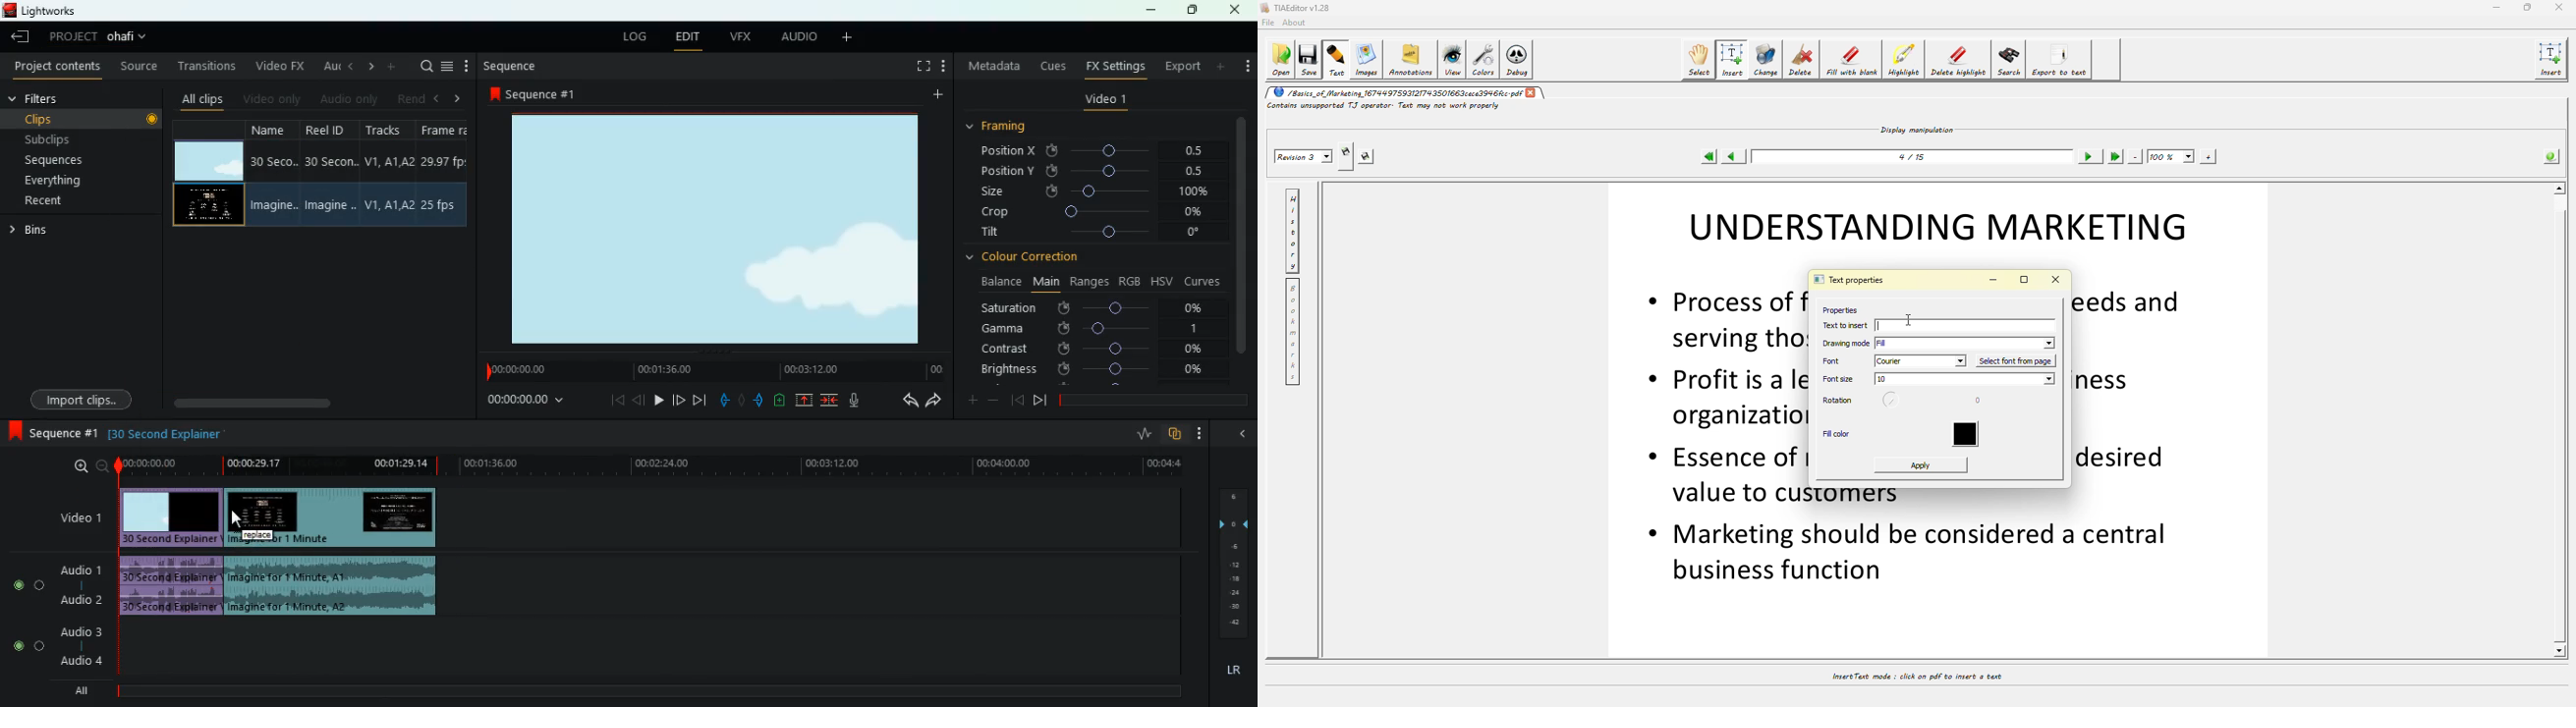 The width and height of the screenshot is (2576, 728). I want to click on back, so click(1240, 433).